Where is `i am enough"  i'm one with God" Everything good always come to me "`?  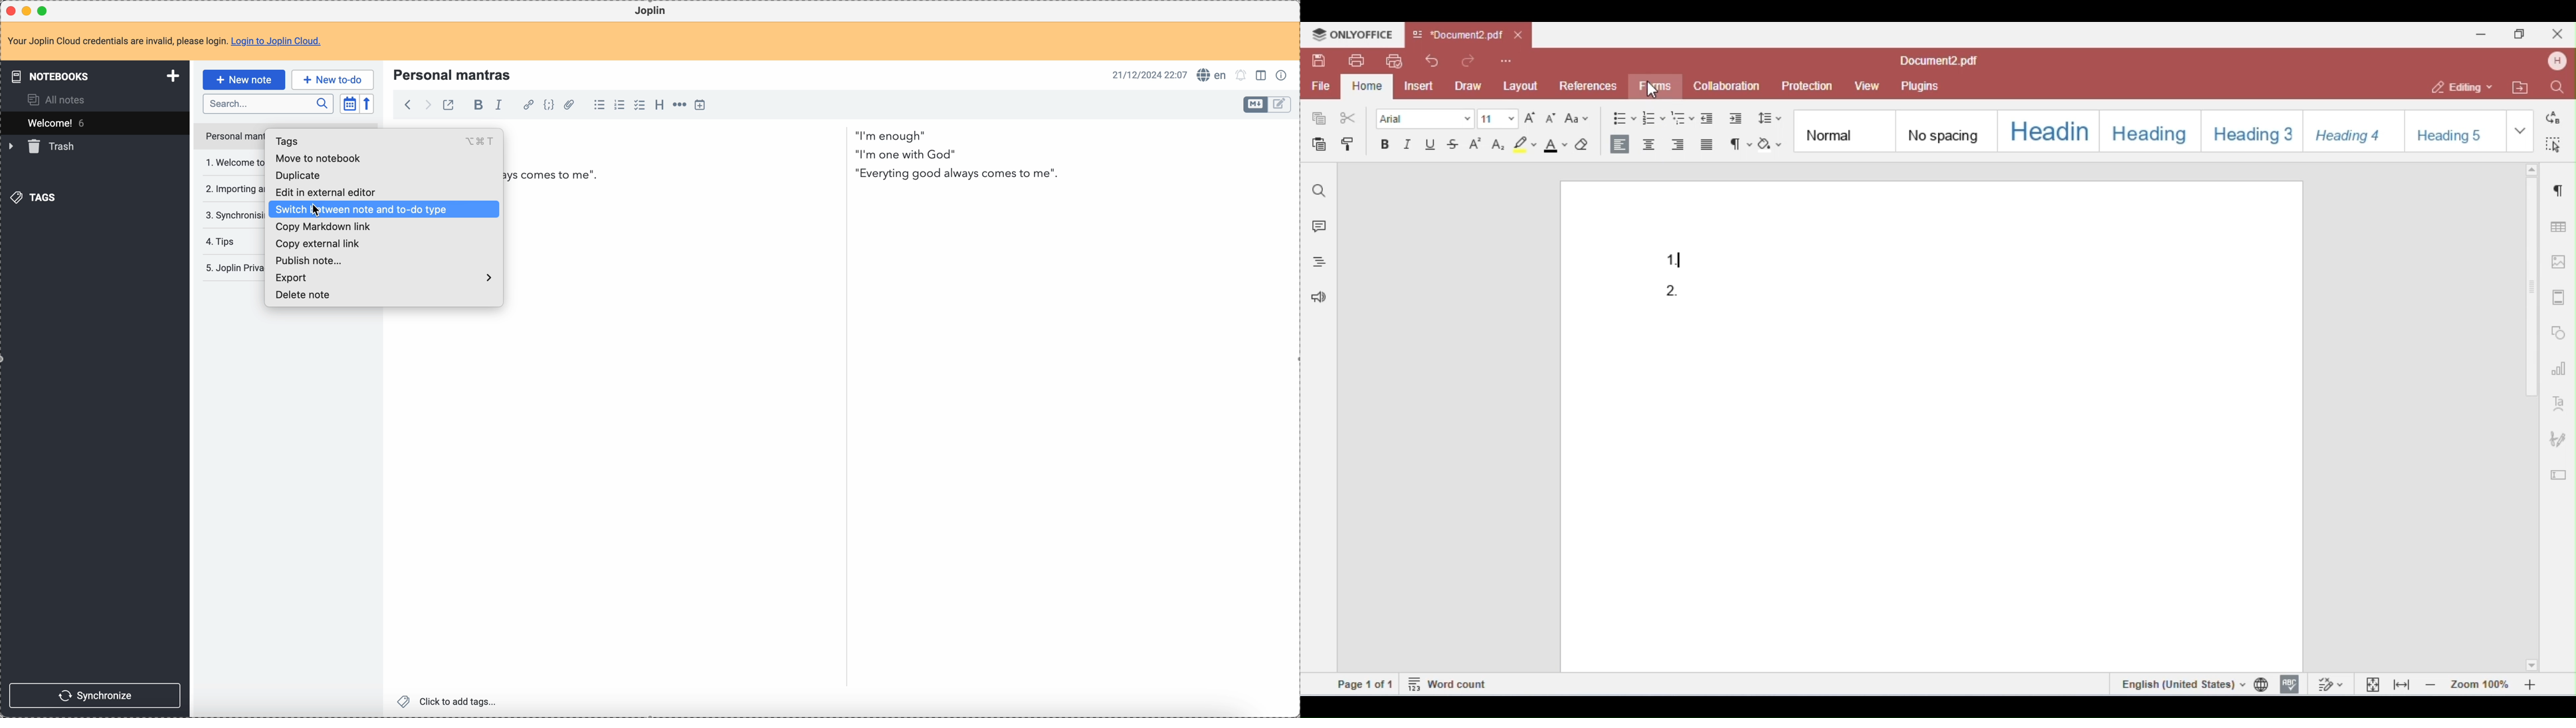
i am enough"  i'm one with God" Everything good always come to me " is located at coordinates (789, 159).